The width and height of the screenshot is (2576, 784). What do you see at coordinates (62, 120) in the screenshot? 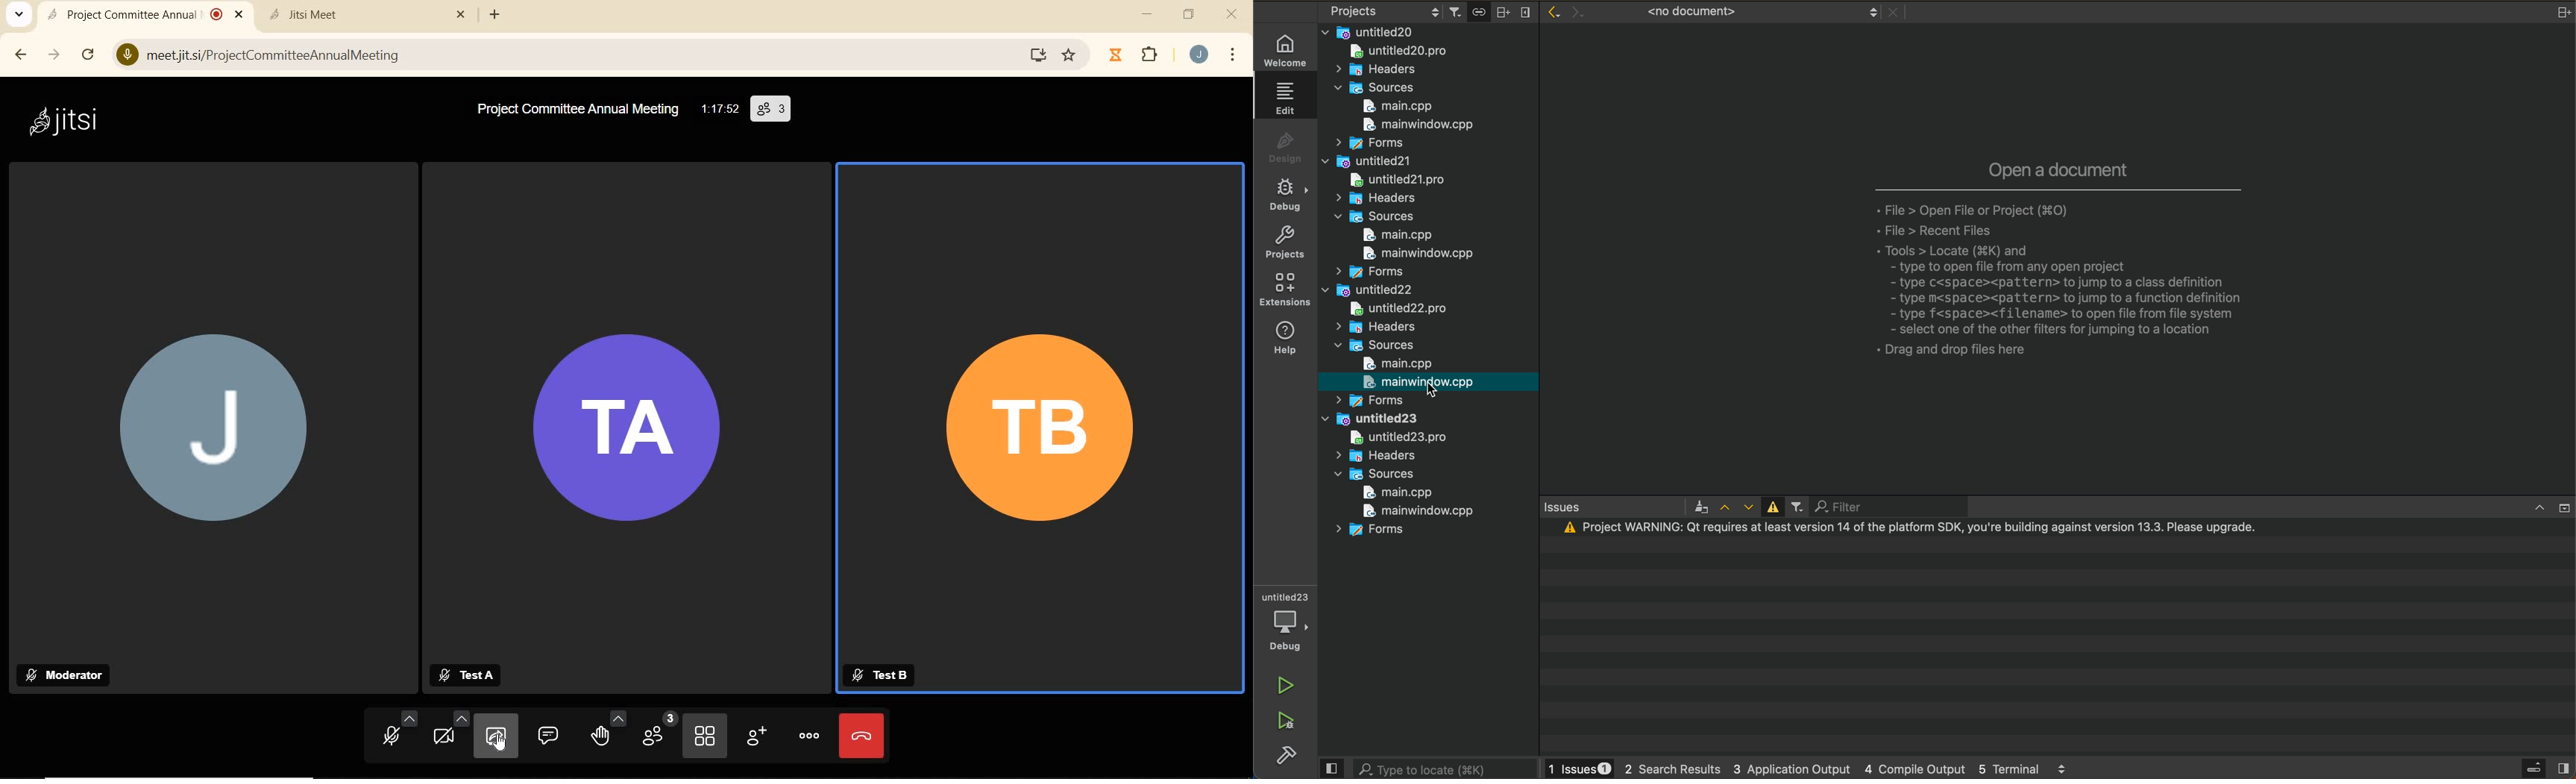
I see `jitsi` at bounding box center [62, 120].